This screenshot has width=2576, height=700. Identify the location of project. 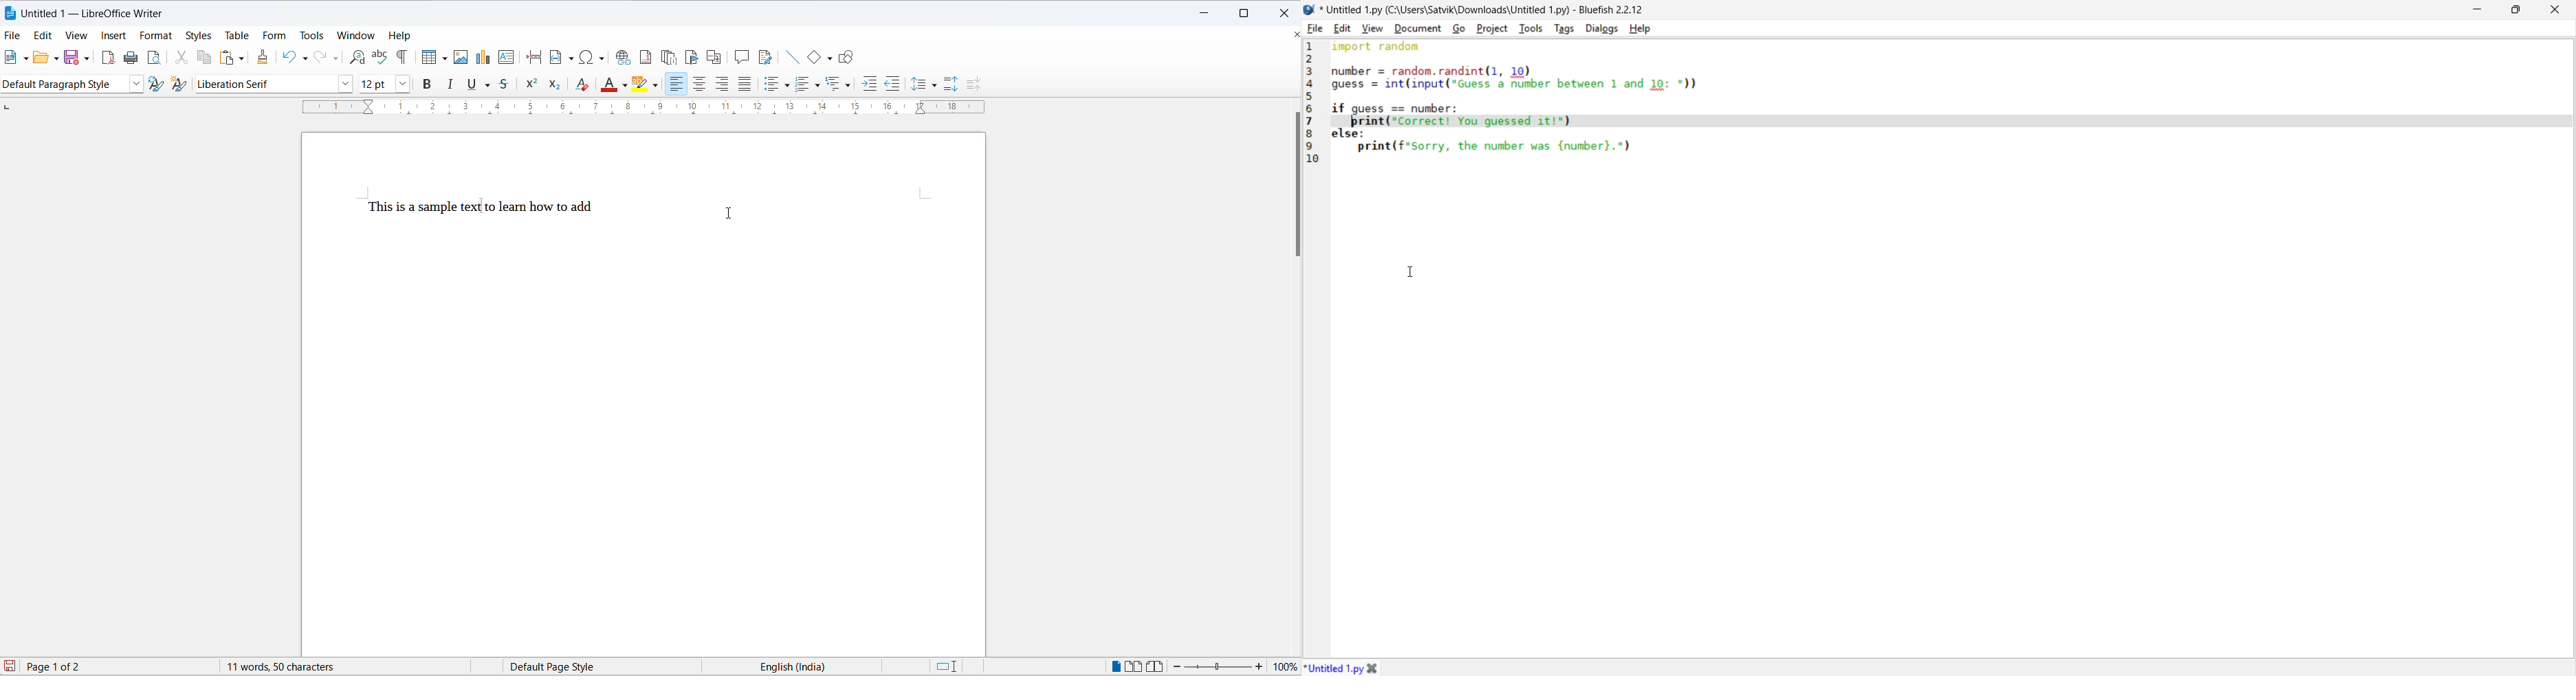
(1491, 29).